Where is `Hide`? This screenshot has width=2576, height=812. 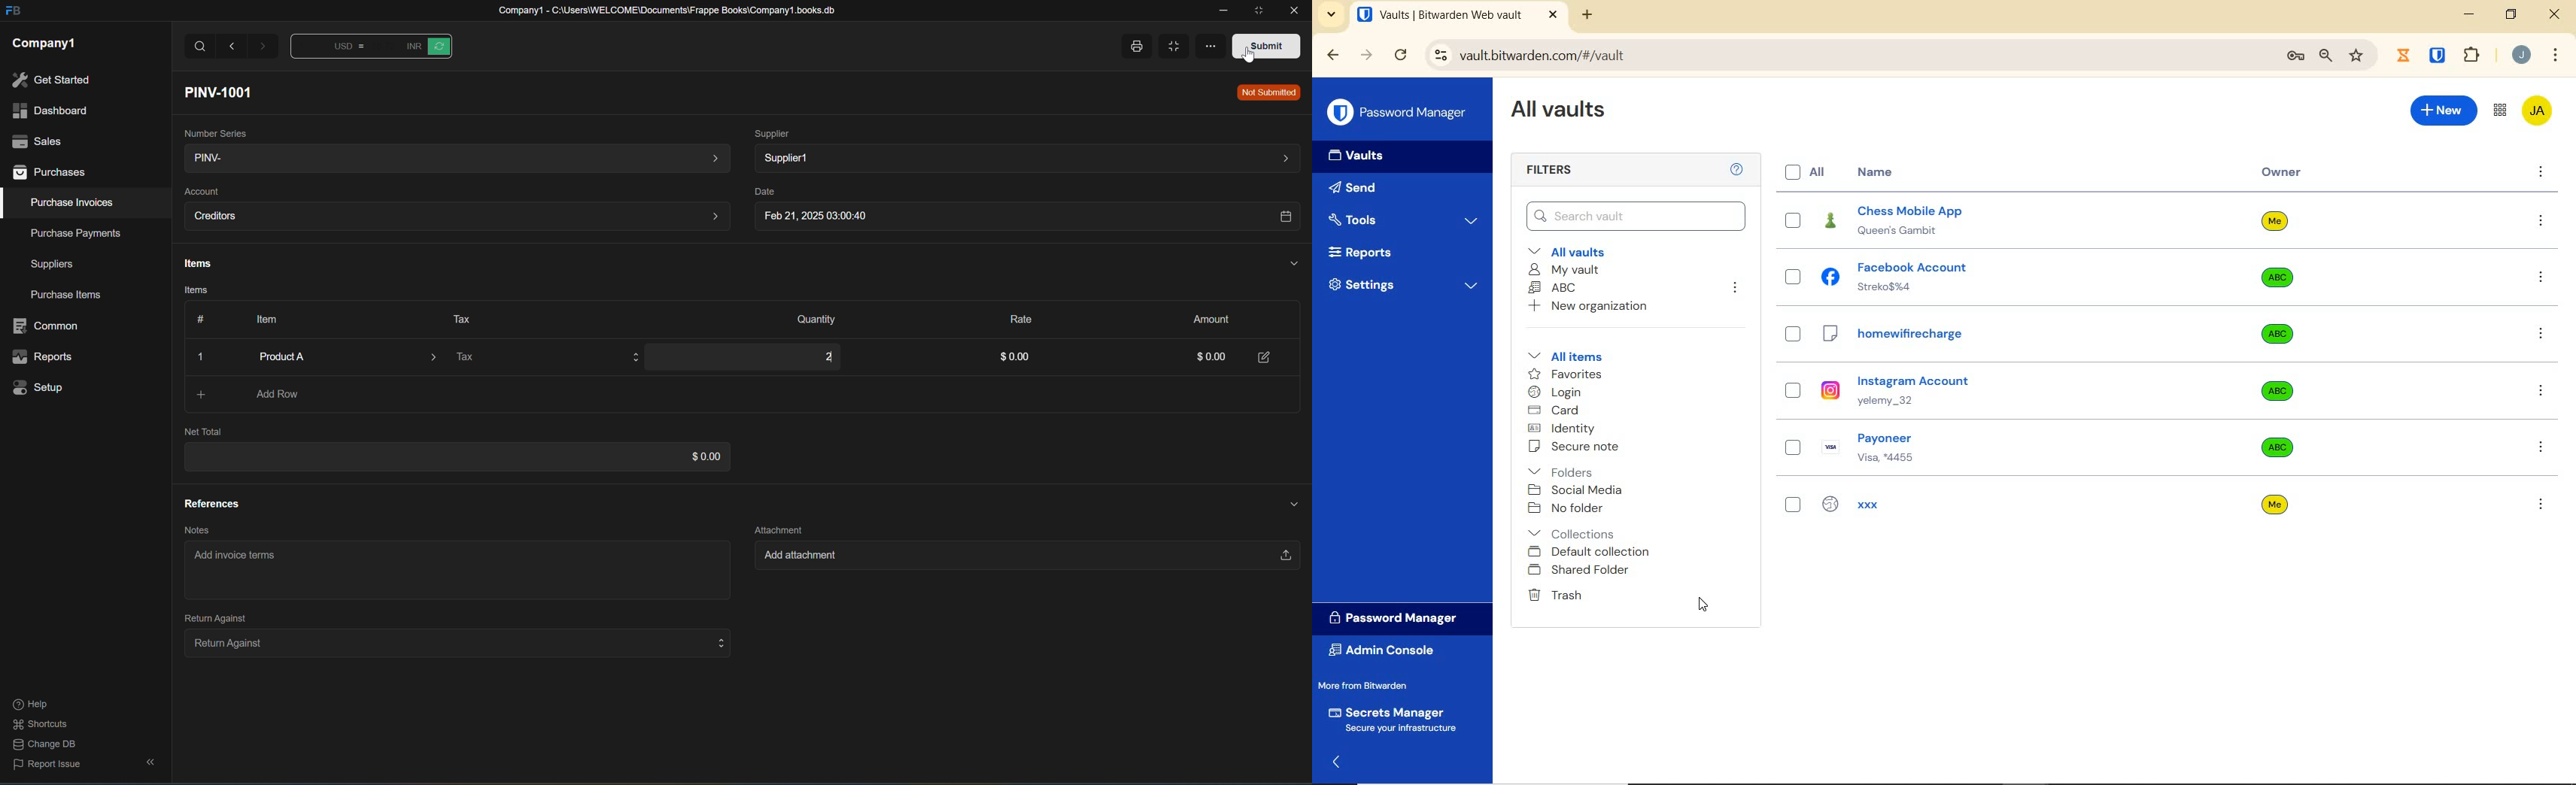 Hide is located at coordinates (1291, 262).